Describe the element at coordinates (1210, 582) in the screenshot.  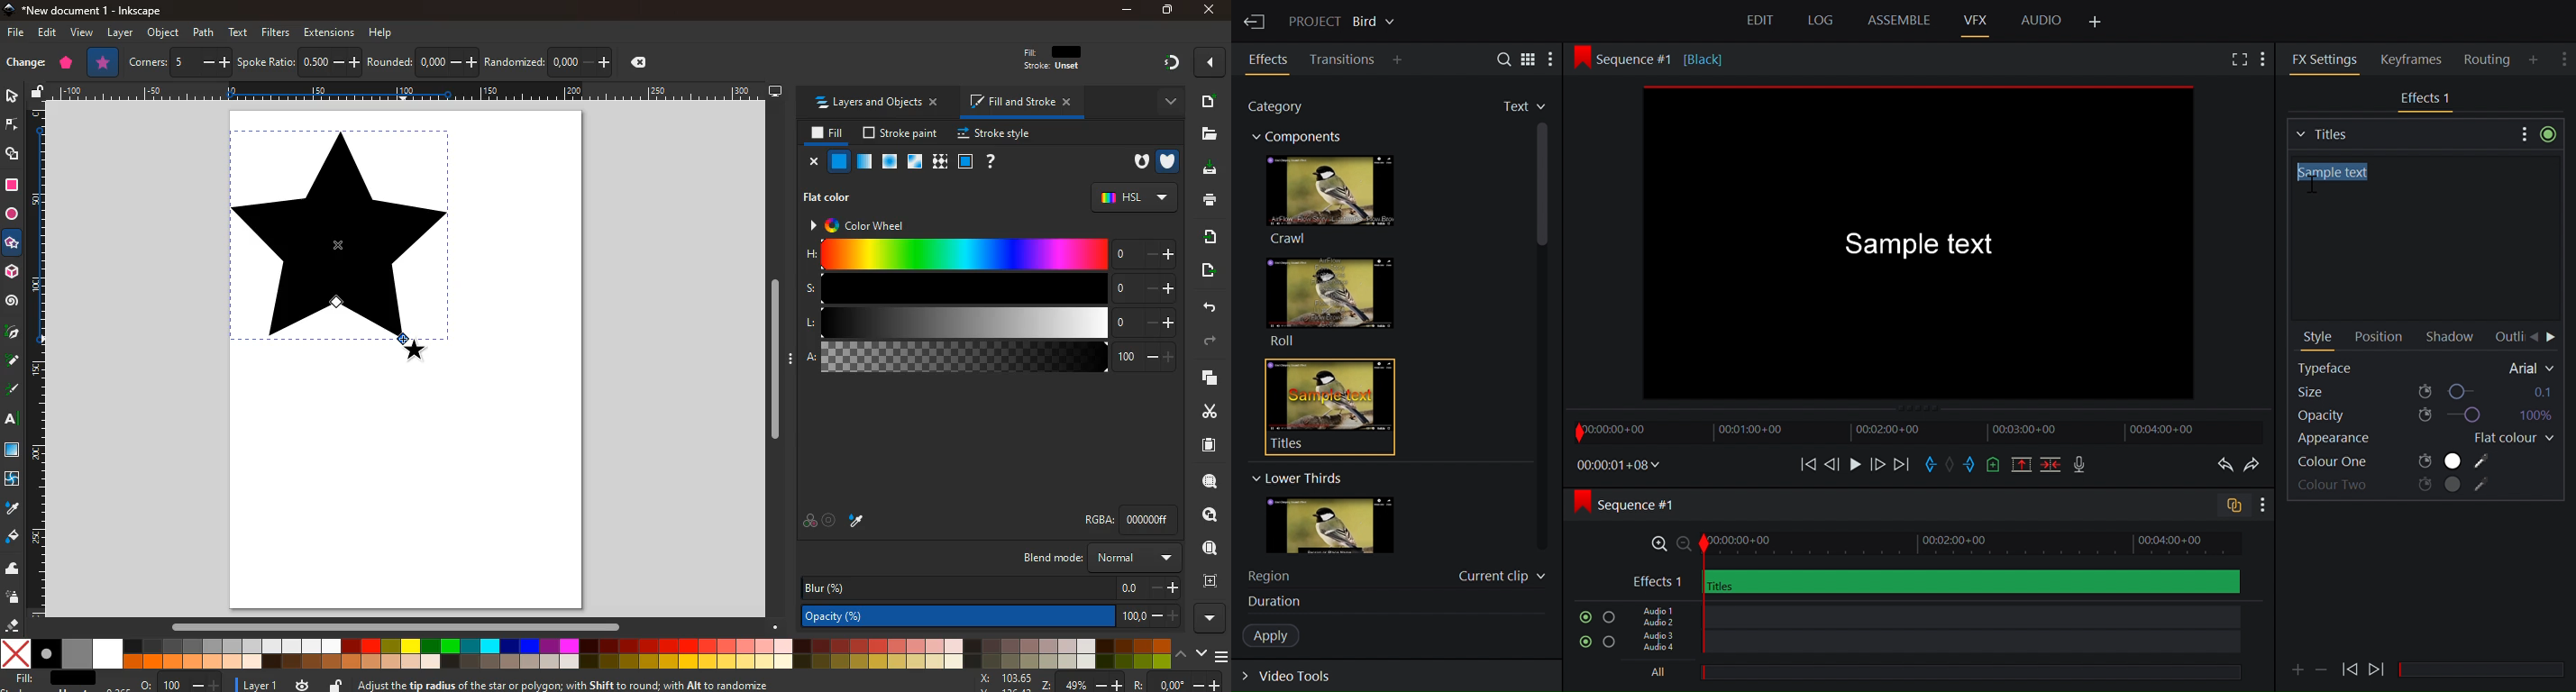
I see `frame` at that location.